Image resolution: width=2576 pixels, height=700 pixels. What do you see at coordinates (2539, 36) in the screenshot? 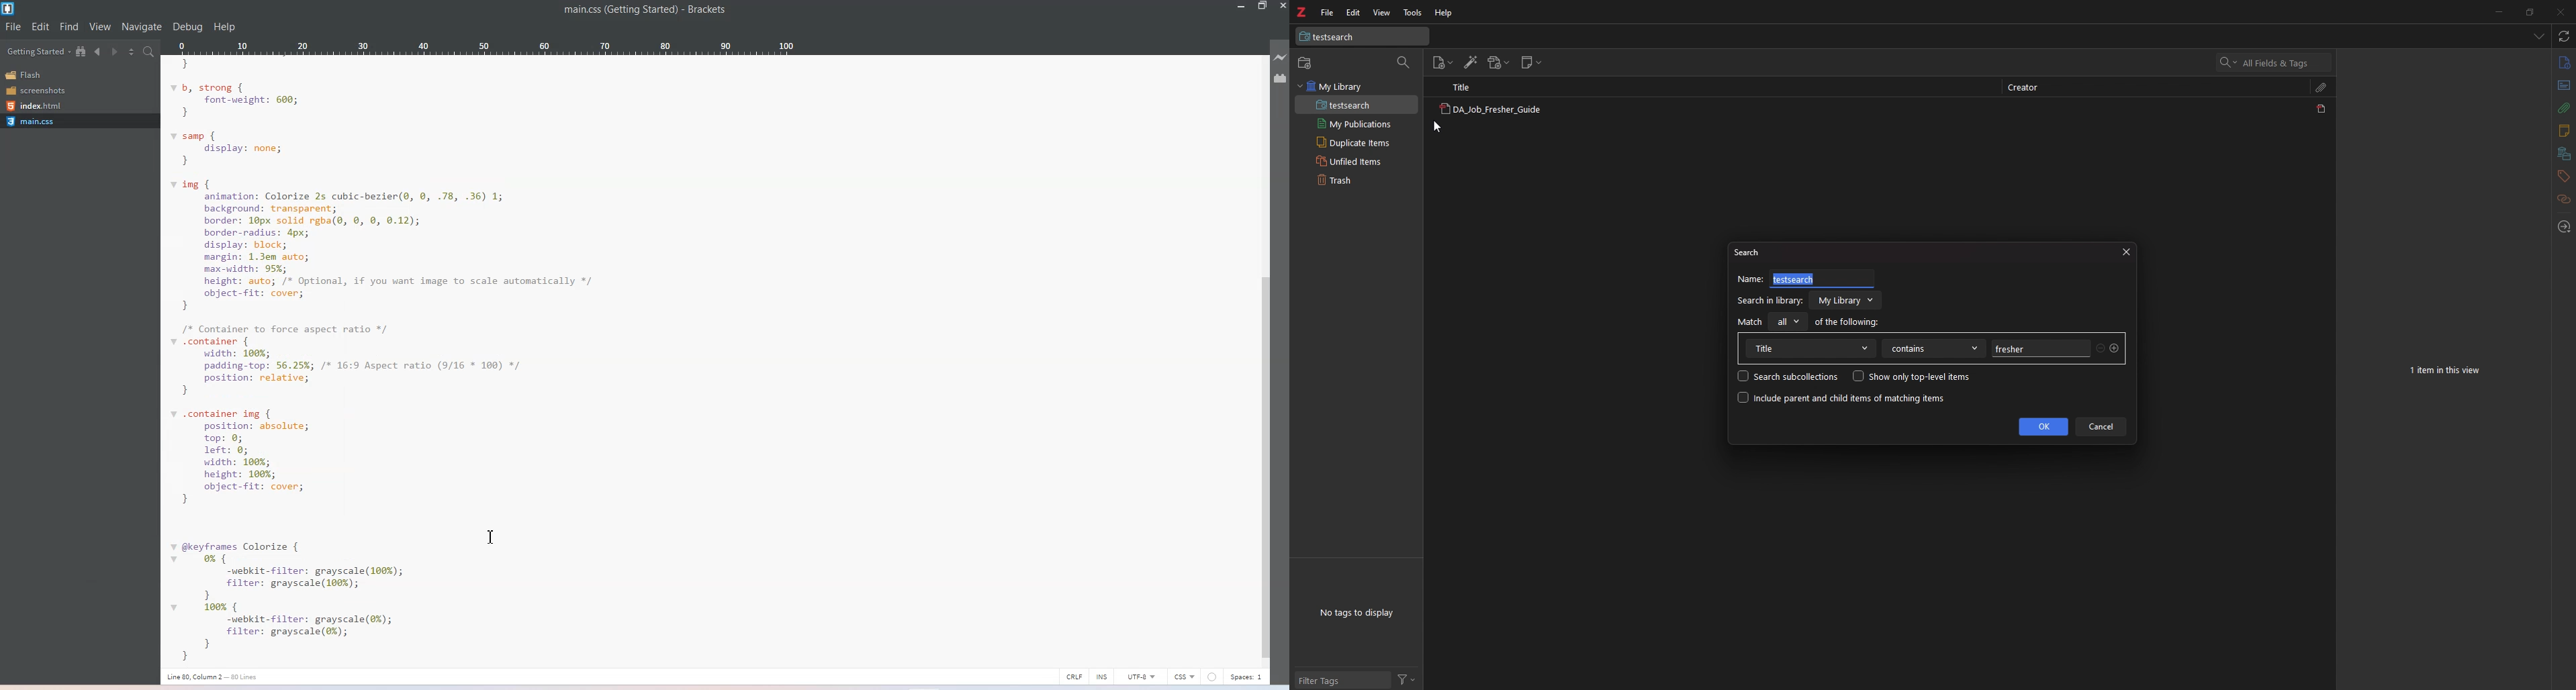
I see `list all items` at bounding box center [2539, 36].